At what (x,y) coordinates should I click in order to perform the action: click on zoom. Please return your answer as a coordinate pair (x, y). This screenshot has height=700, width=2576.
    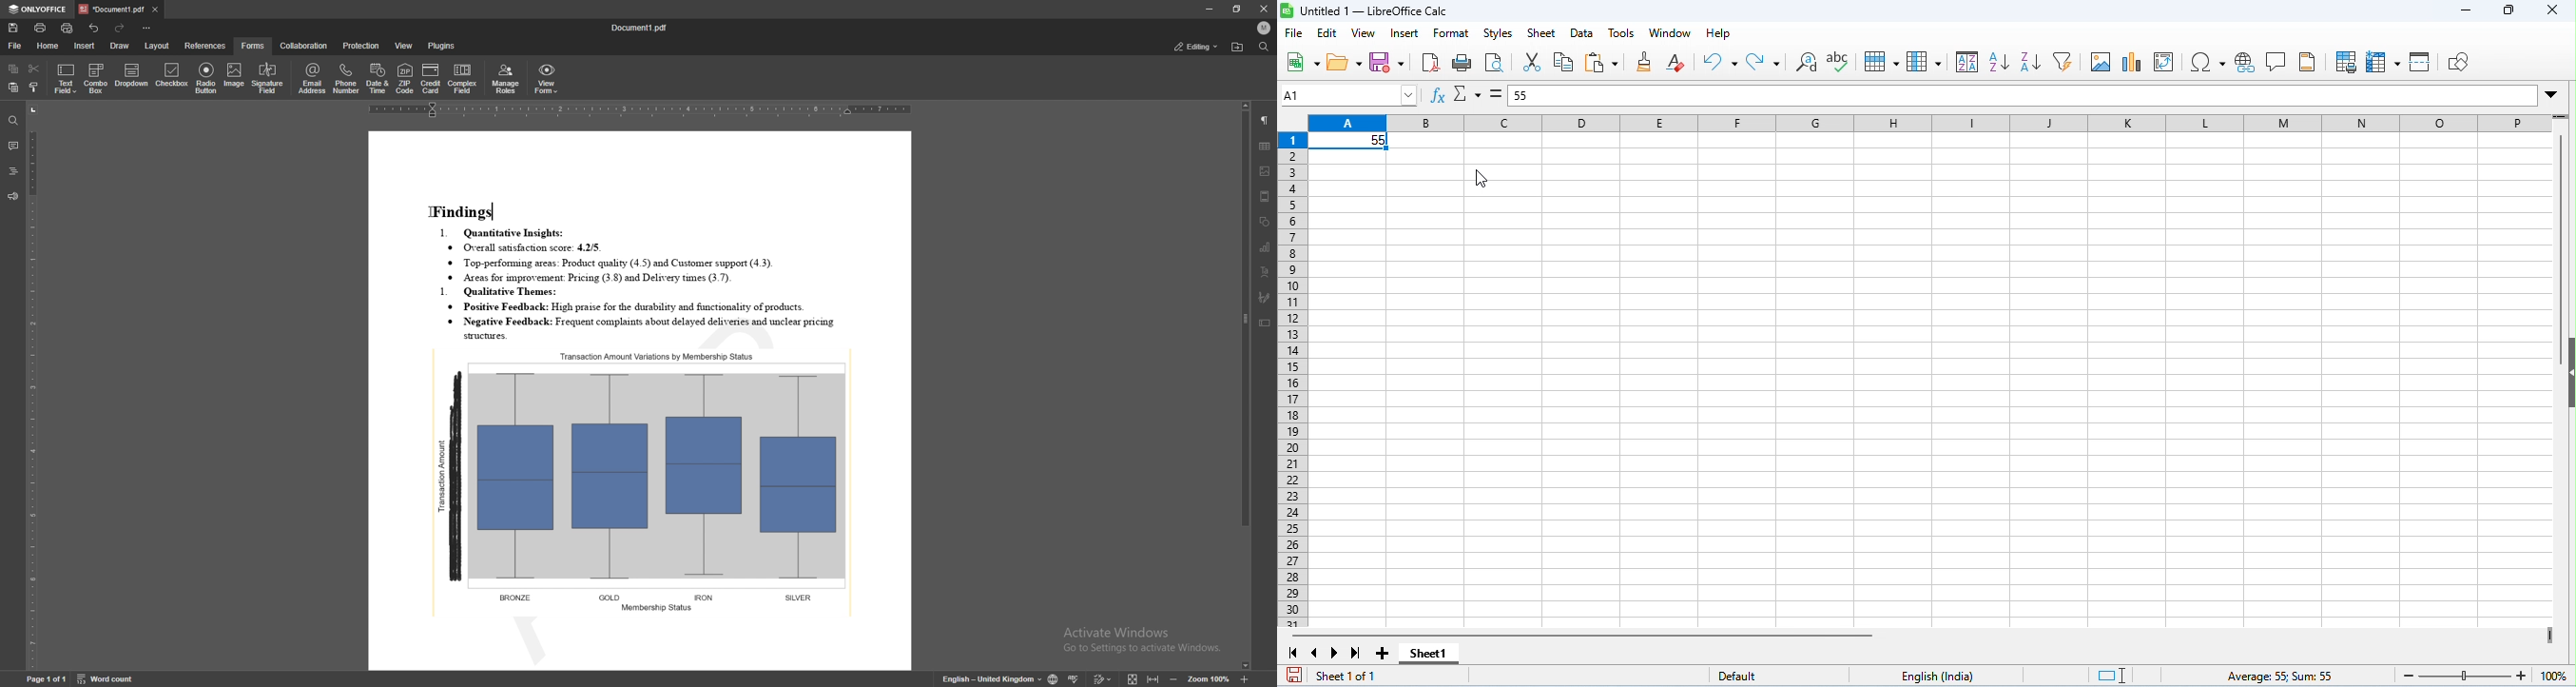
    Looking at the image, I should click on (1208, 680).